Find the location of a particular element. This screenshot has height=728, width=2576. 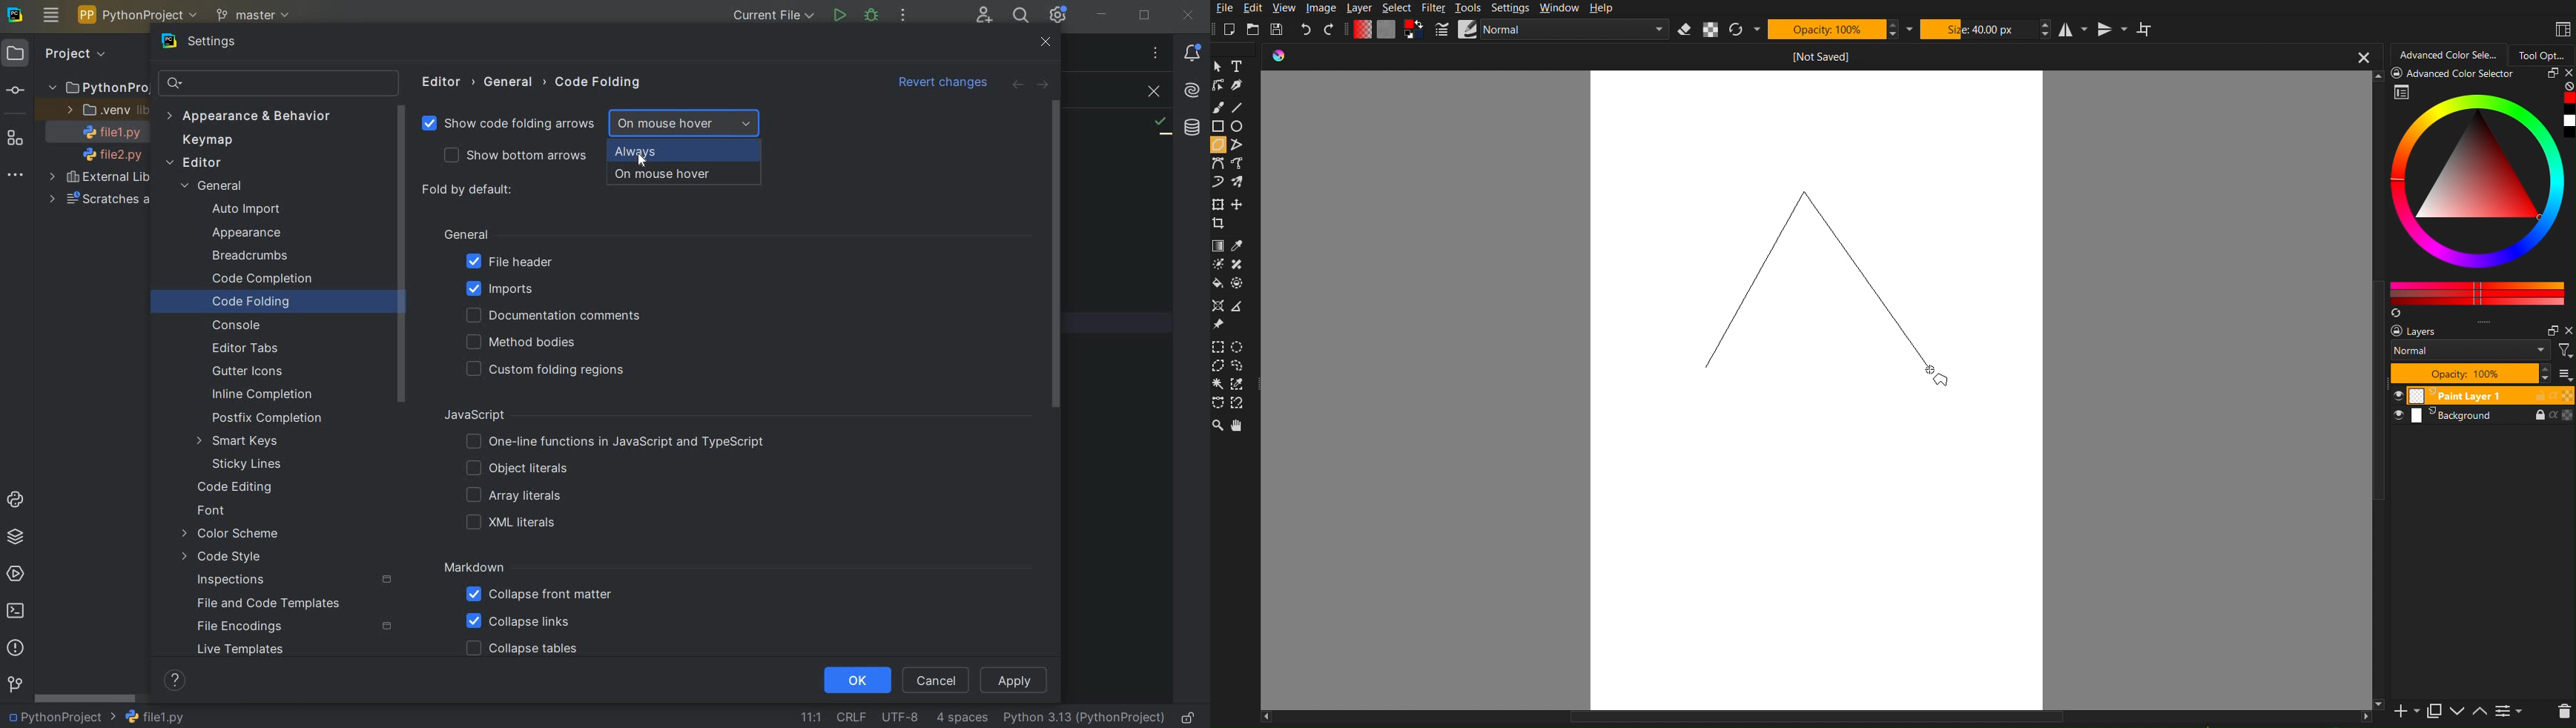

SHOW BUTTON ARROWS is located at coordinates (523, 156).